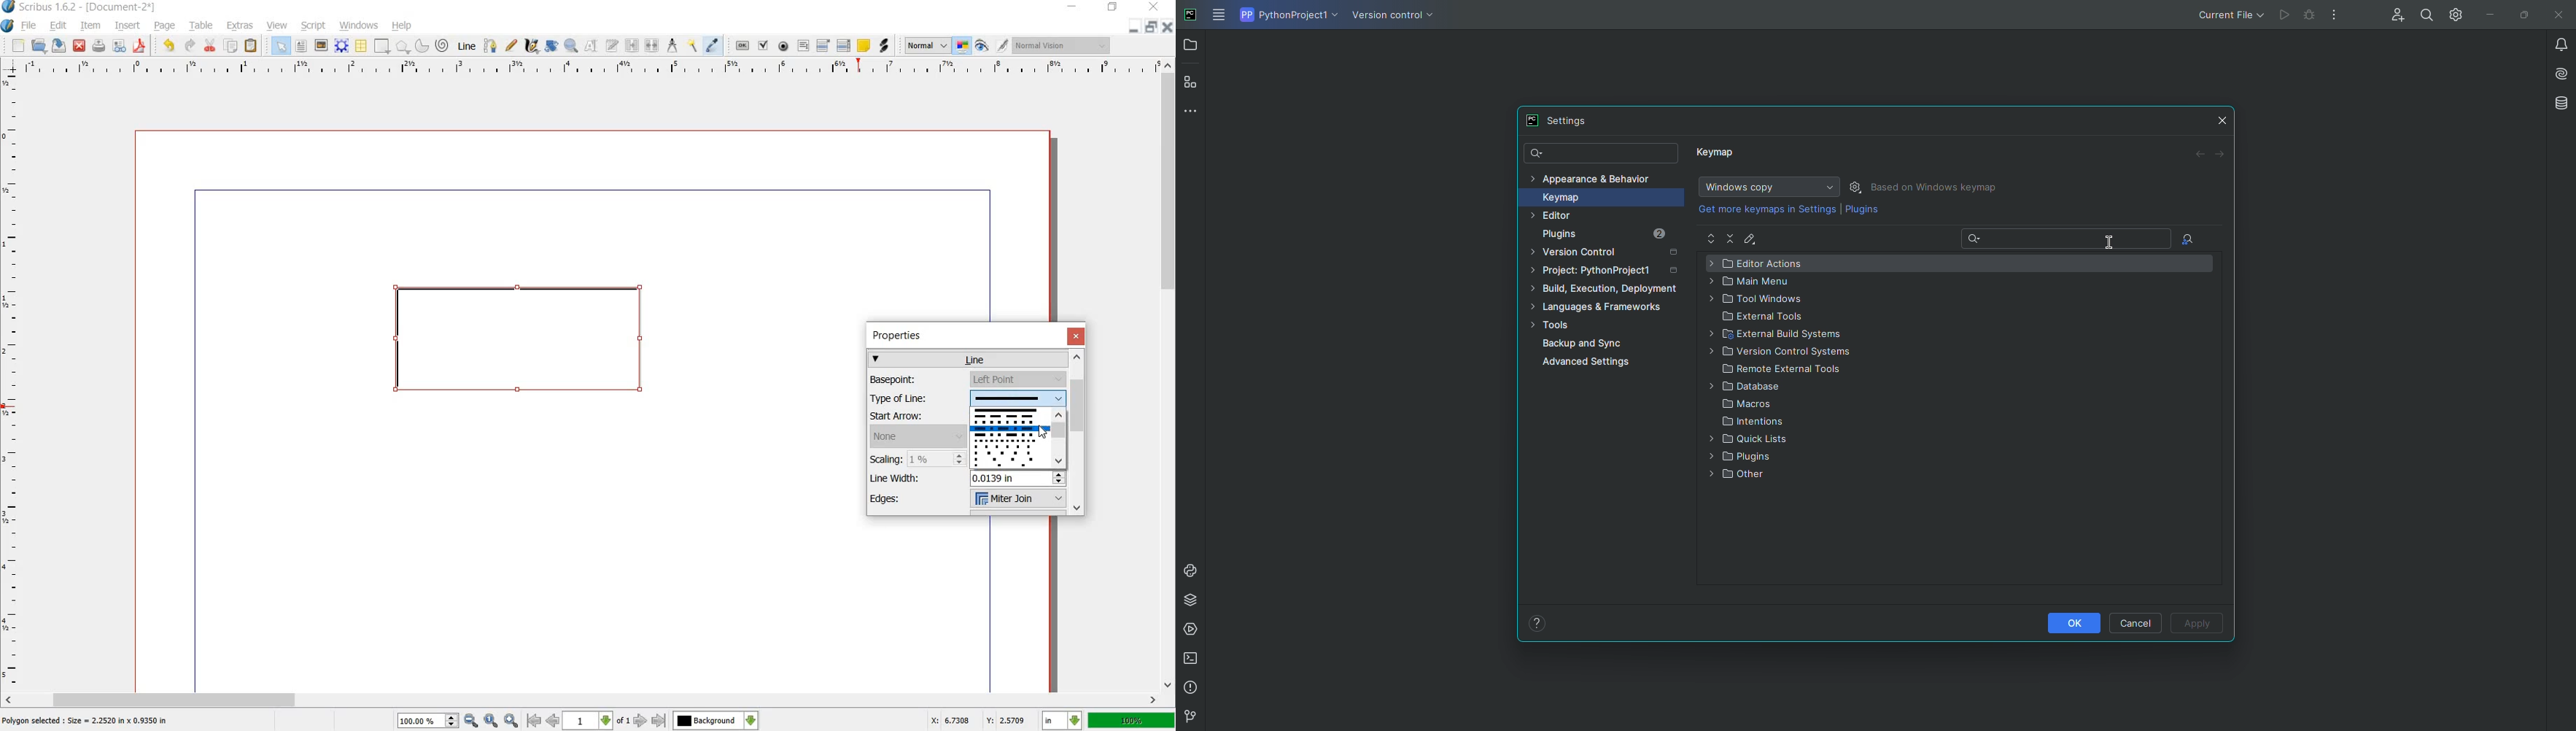 This screenshot has height=756, width=2576. Describe the element at coordinates (1017, 500) in the screenshot. I see `milter join` at that location.